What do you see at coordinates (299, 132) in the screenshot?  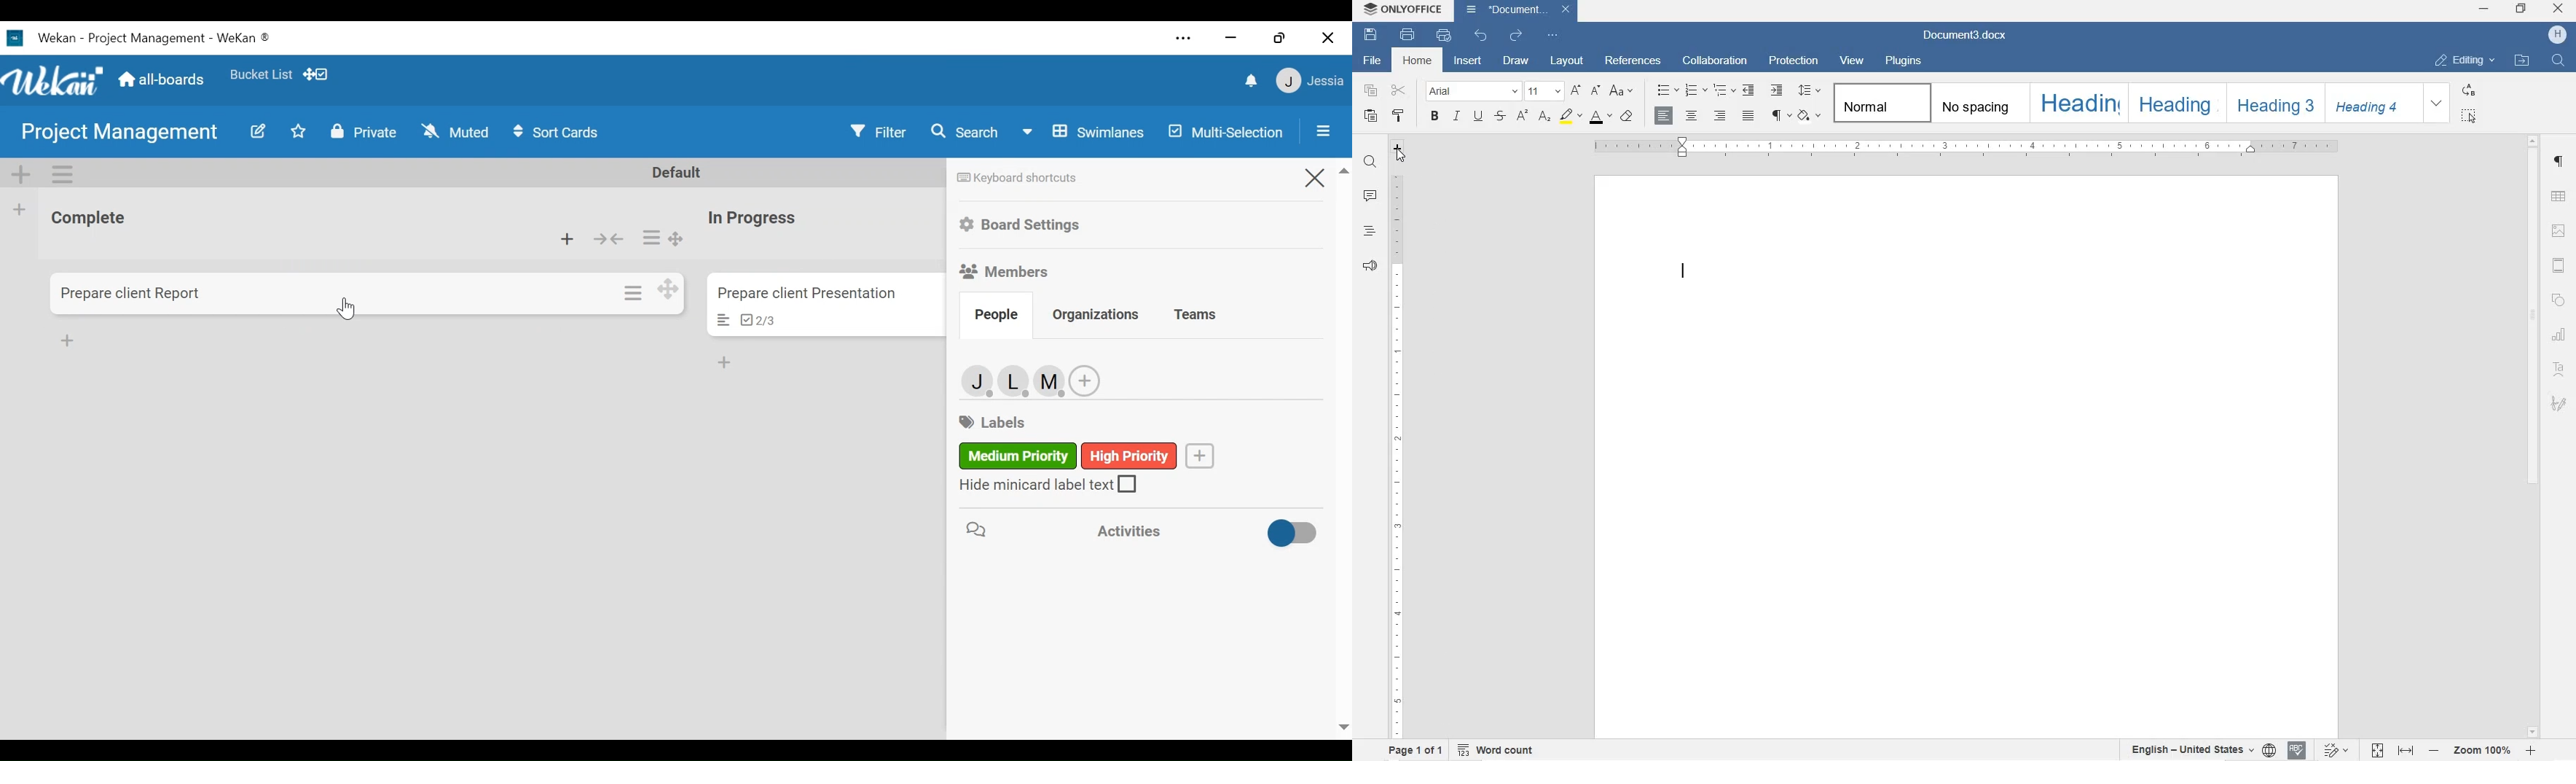 I see `Toggle favorites` at bounding box center [299, 132].